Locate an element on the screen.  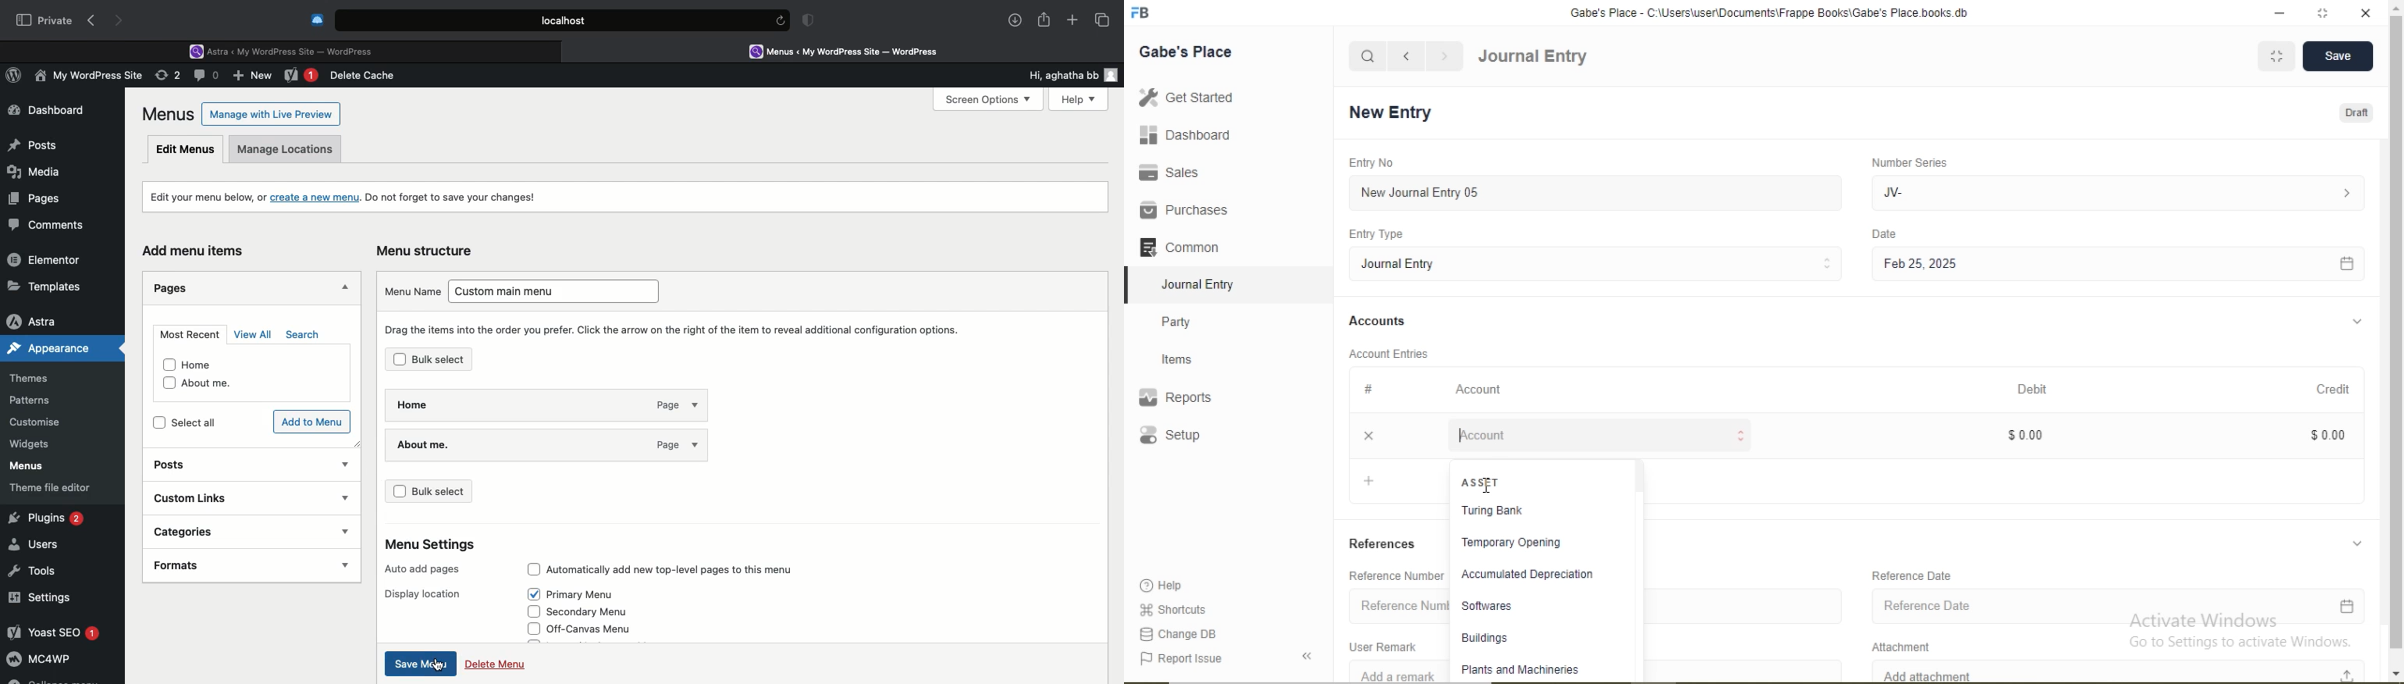
Private is located at coordinates (45, 20).